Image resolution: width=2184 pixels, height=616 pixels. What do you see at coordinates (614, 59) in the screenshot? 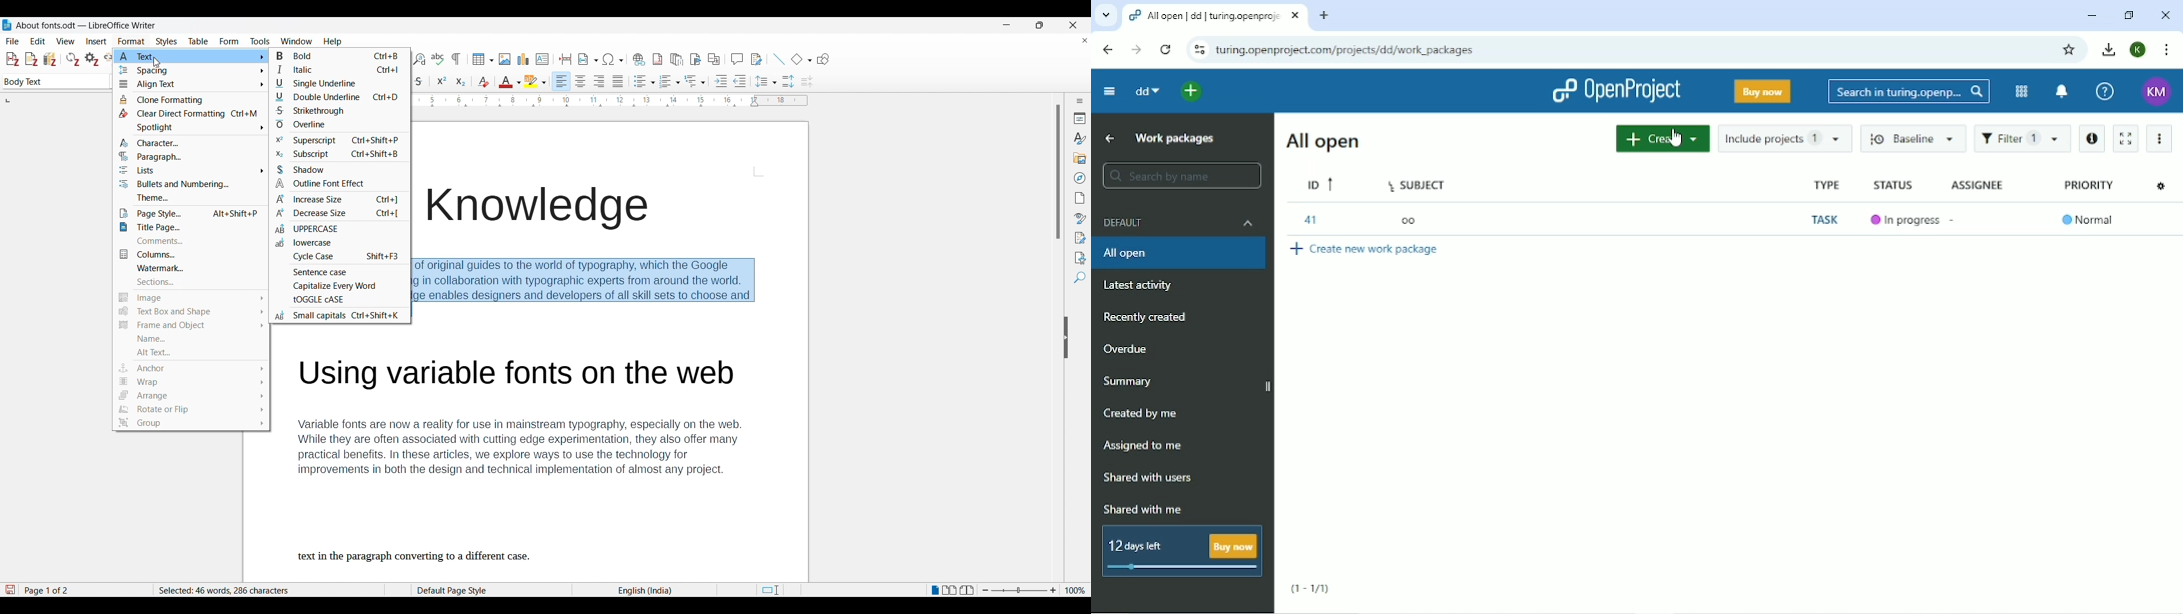
I see `Special character options` at bounding box center [614, 59].